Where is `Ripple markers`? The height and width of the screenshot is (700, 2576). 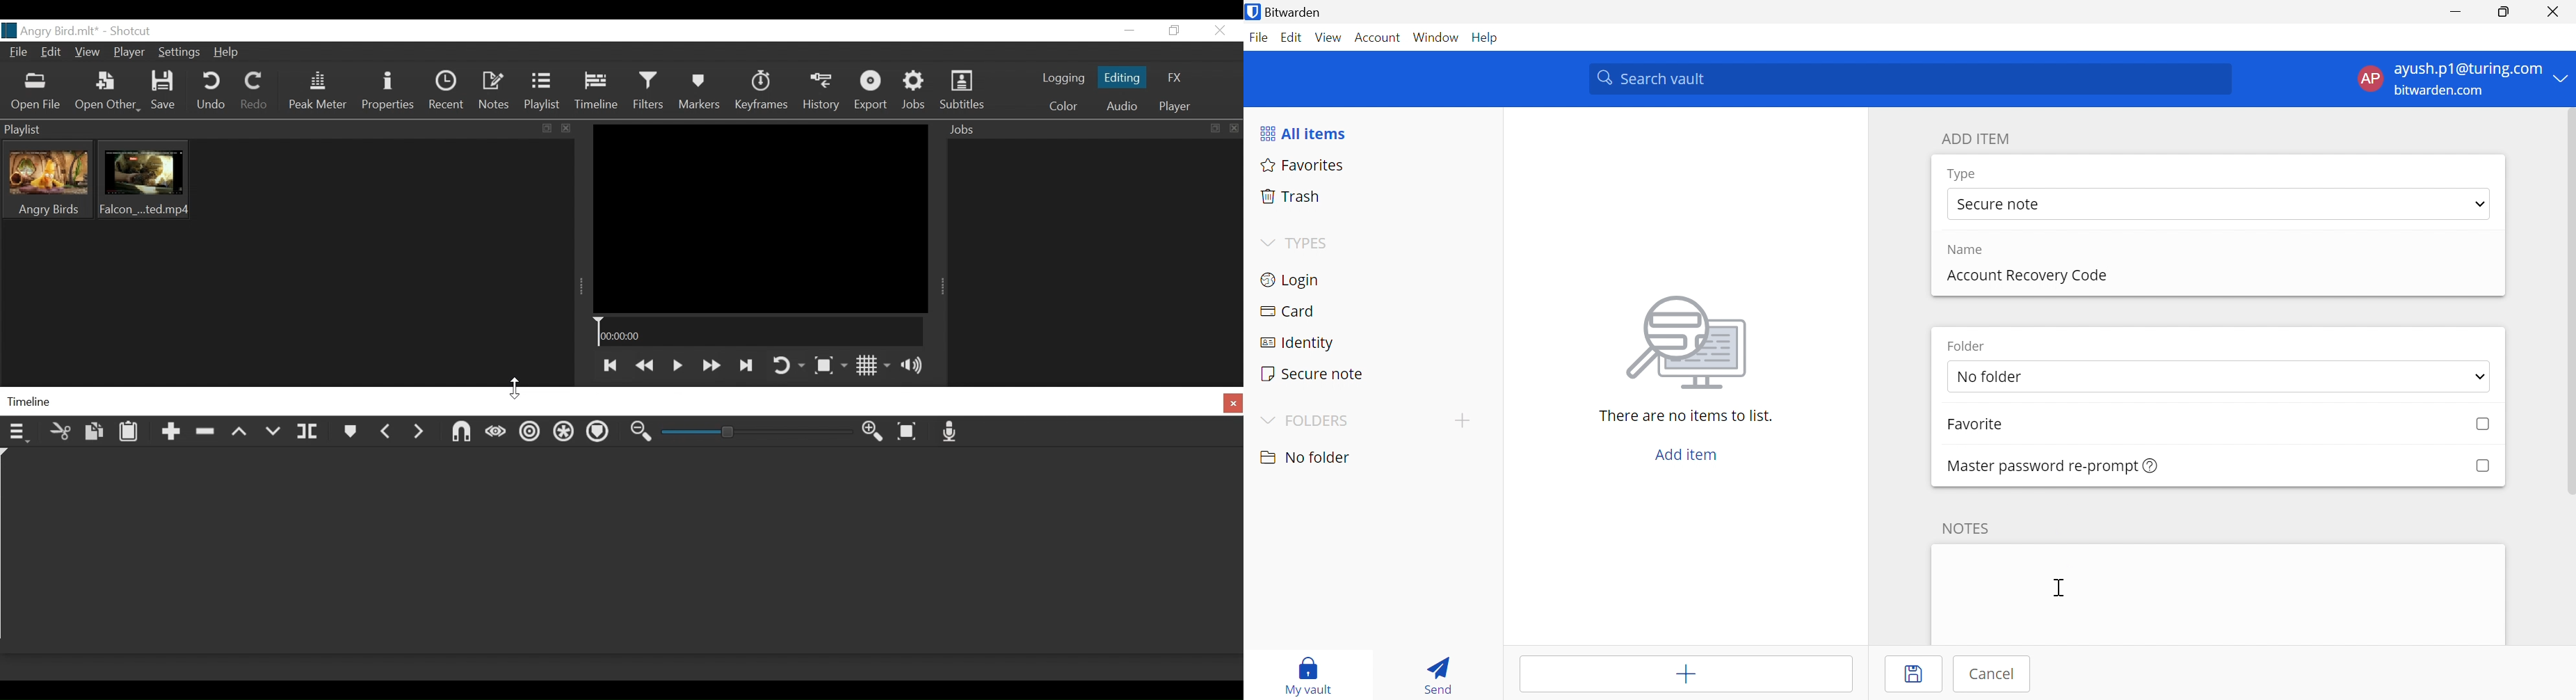 Ripple markers is located at coordinates (602, 433).